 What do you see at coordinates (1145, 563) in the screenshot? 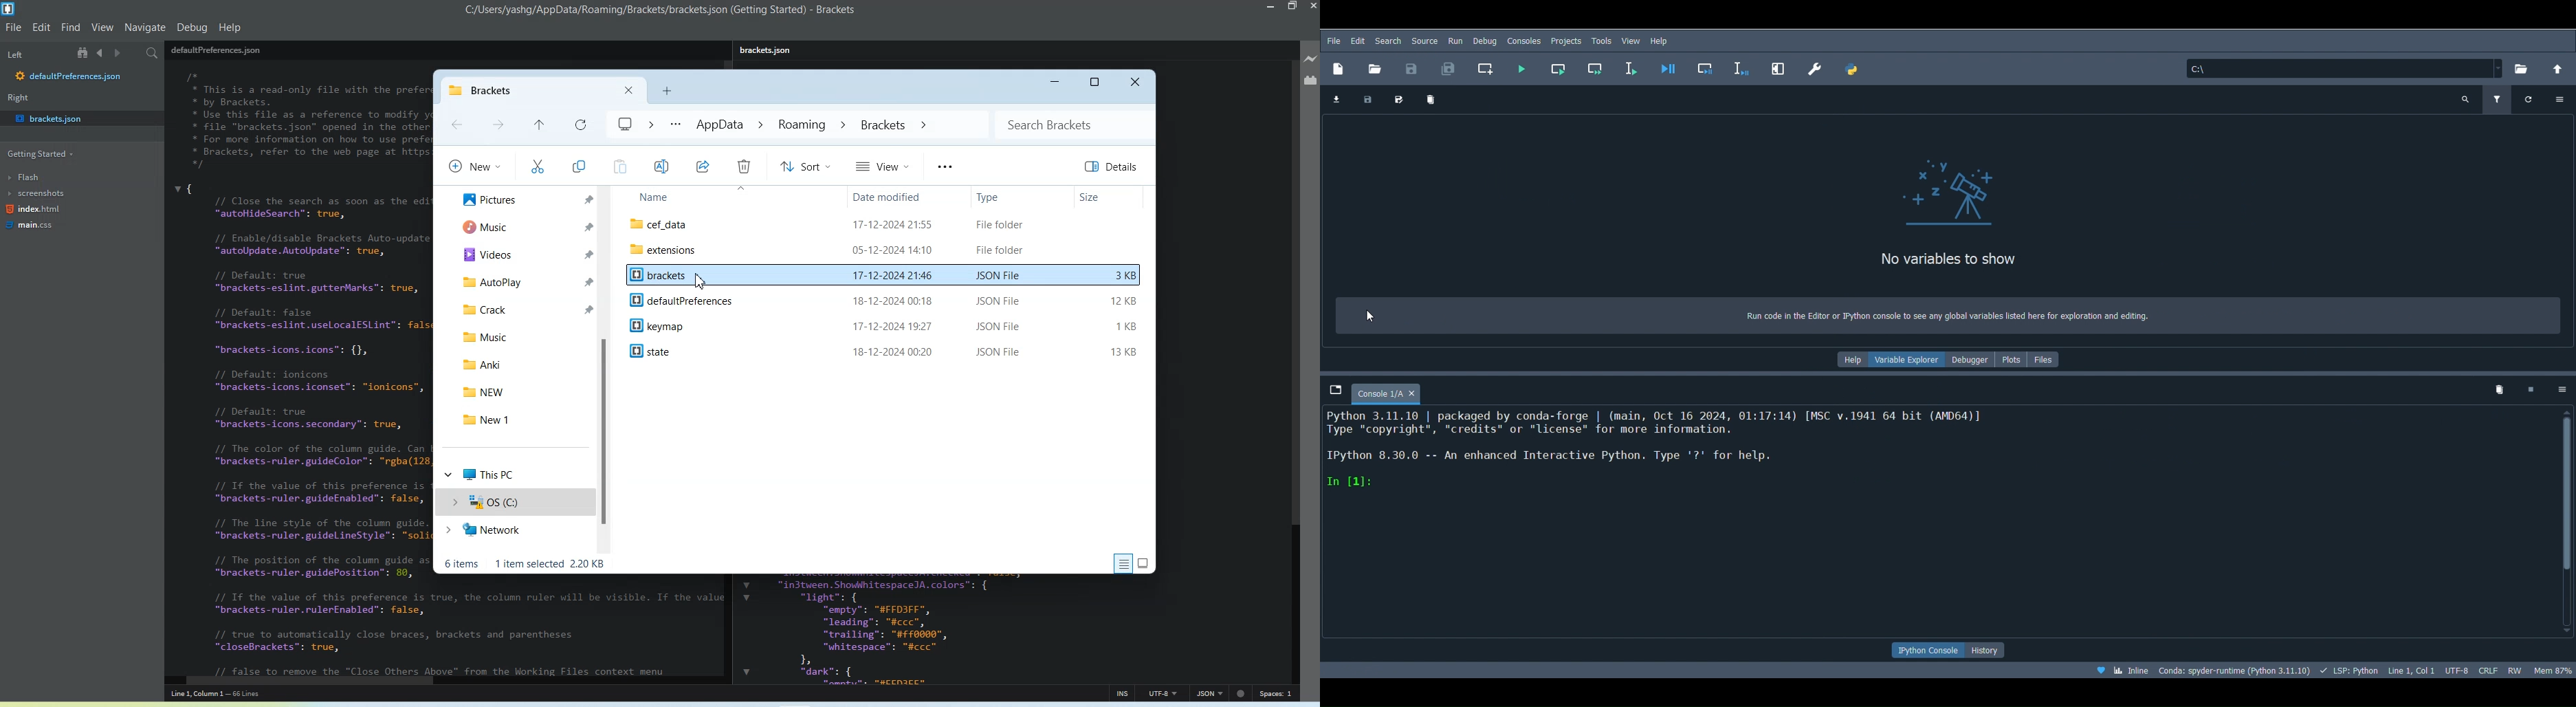
I see `Display information by large Thumbnail` at bounding box center [1145, 563].